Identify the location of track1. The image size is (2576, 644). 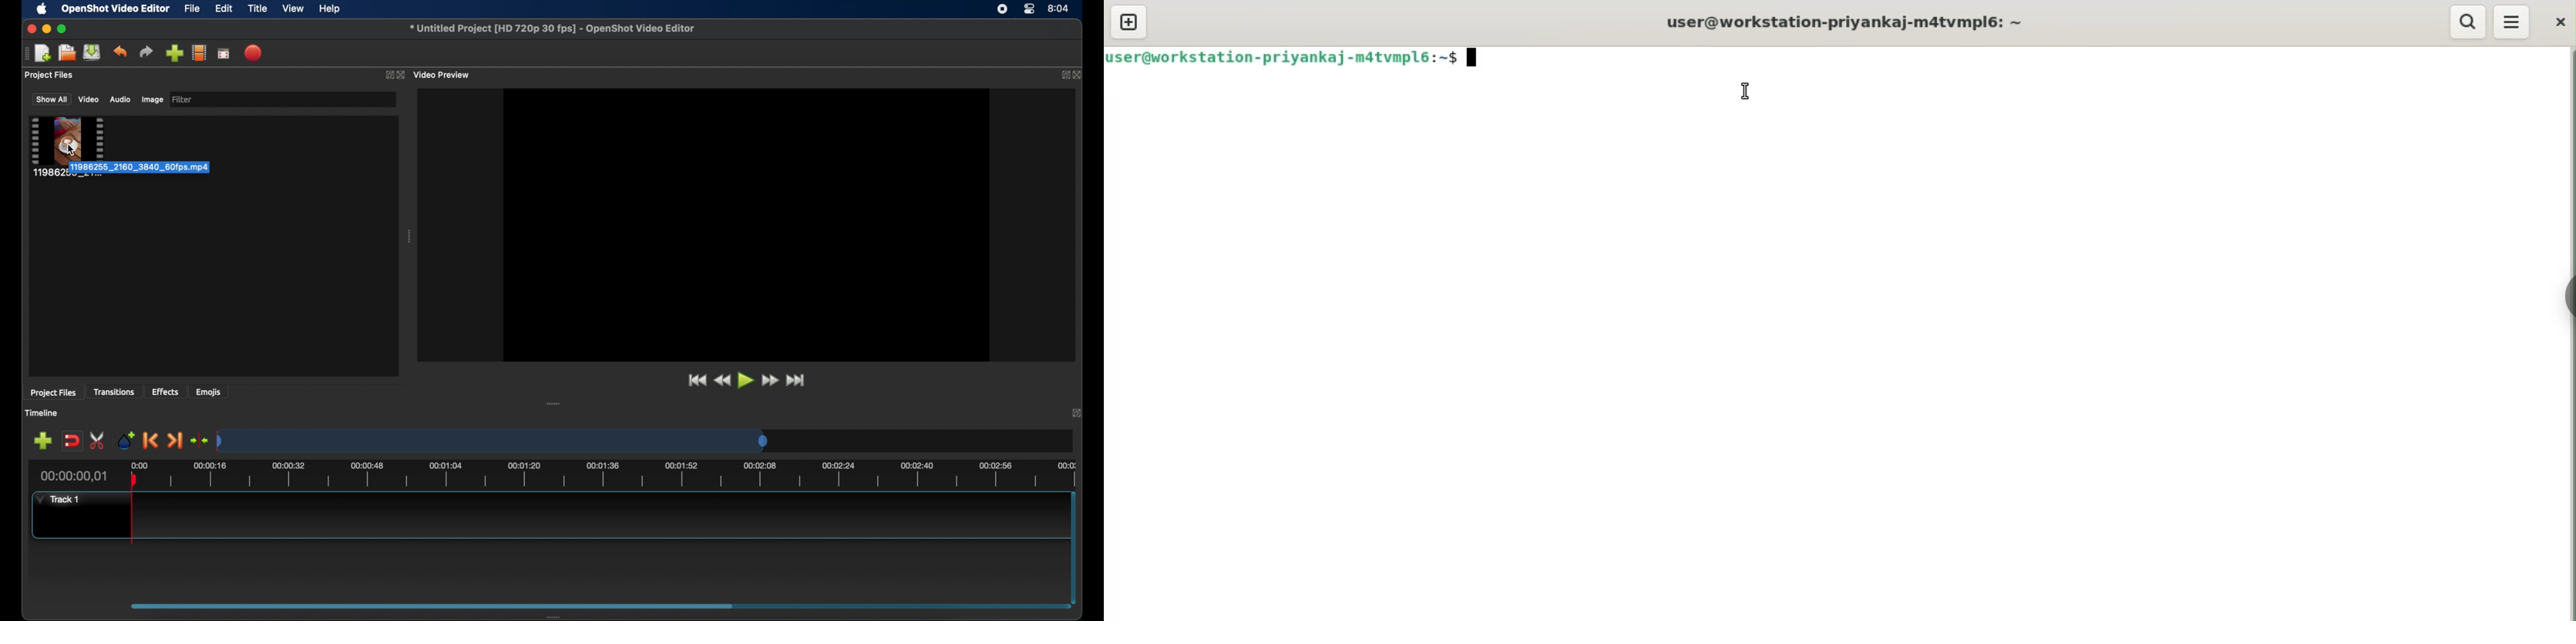
(58, 499).